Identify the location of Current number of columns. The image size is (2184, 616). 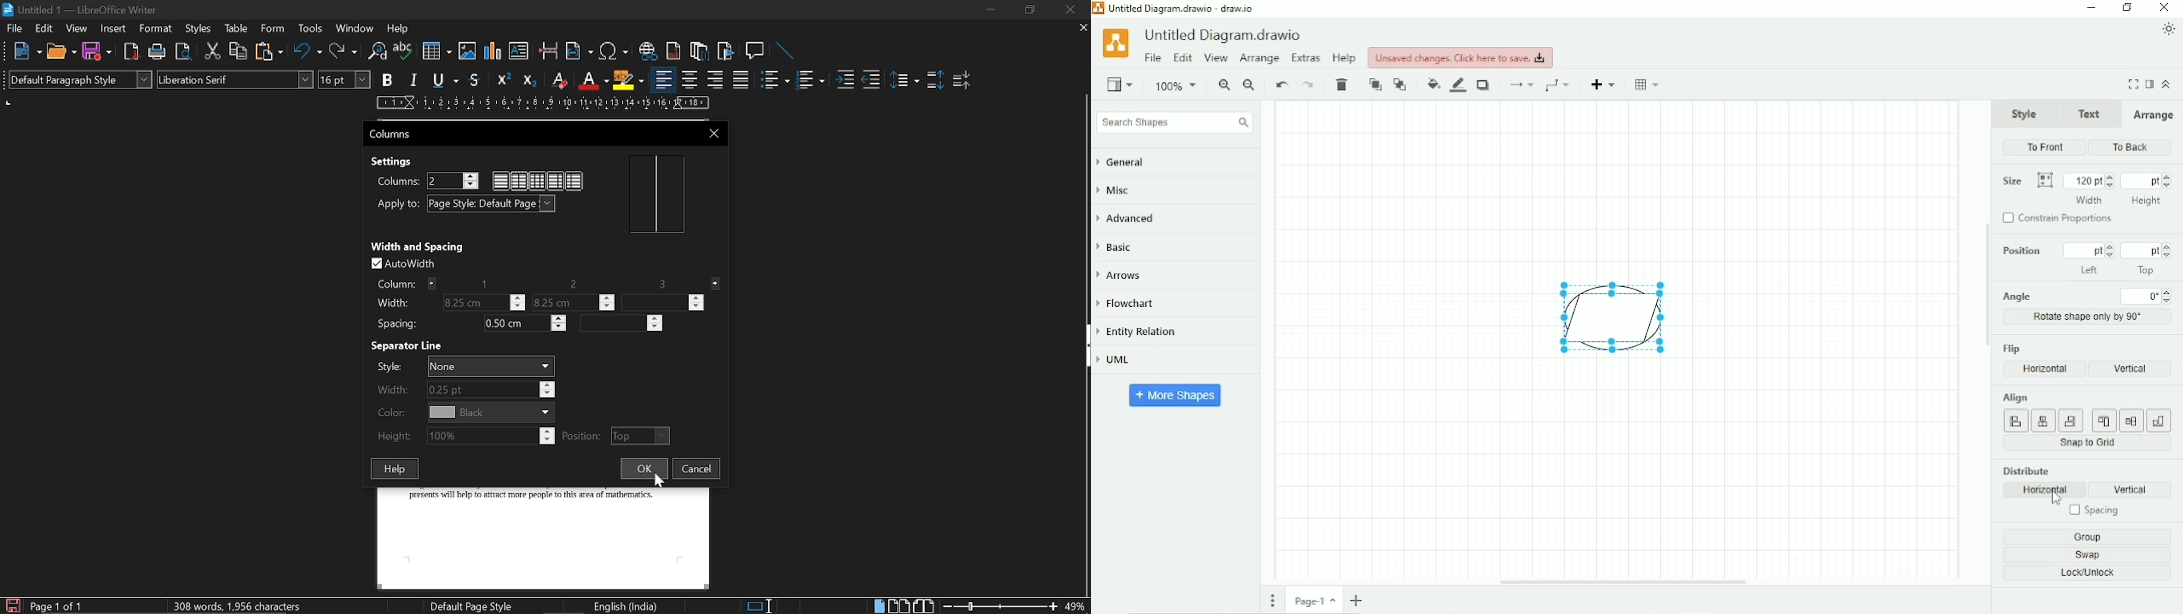
(451, 180).